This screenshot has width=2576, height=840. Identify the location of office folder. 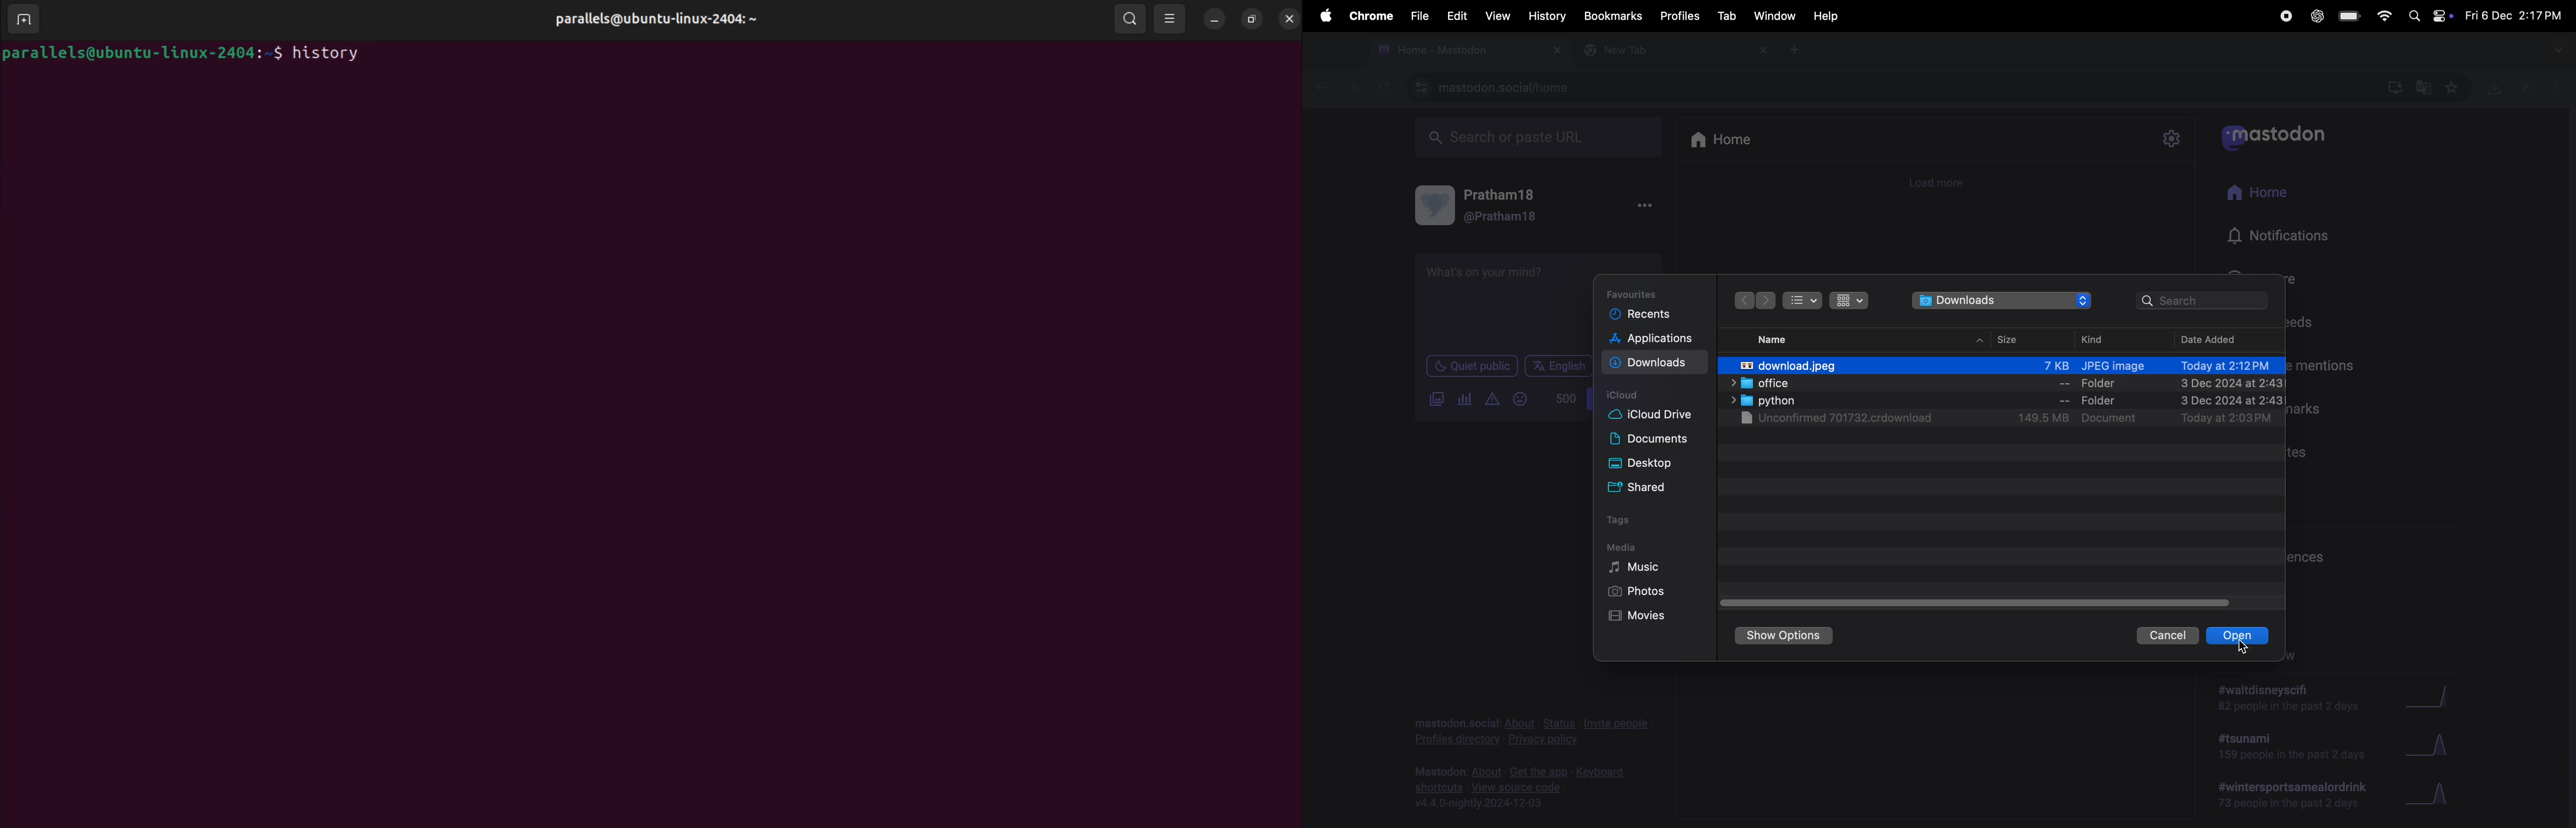
(2003, 383).